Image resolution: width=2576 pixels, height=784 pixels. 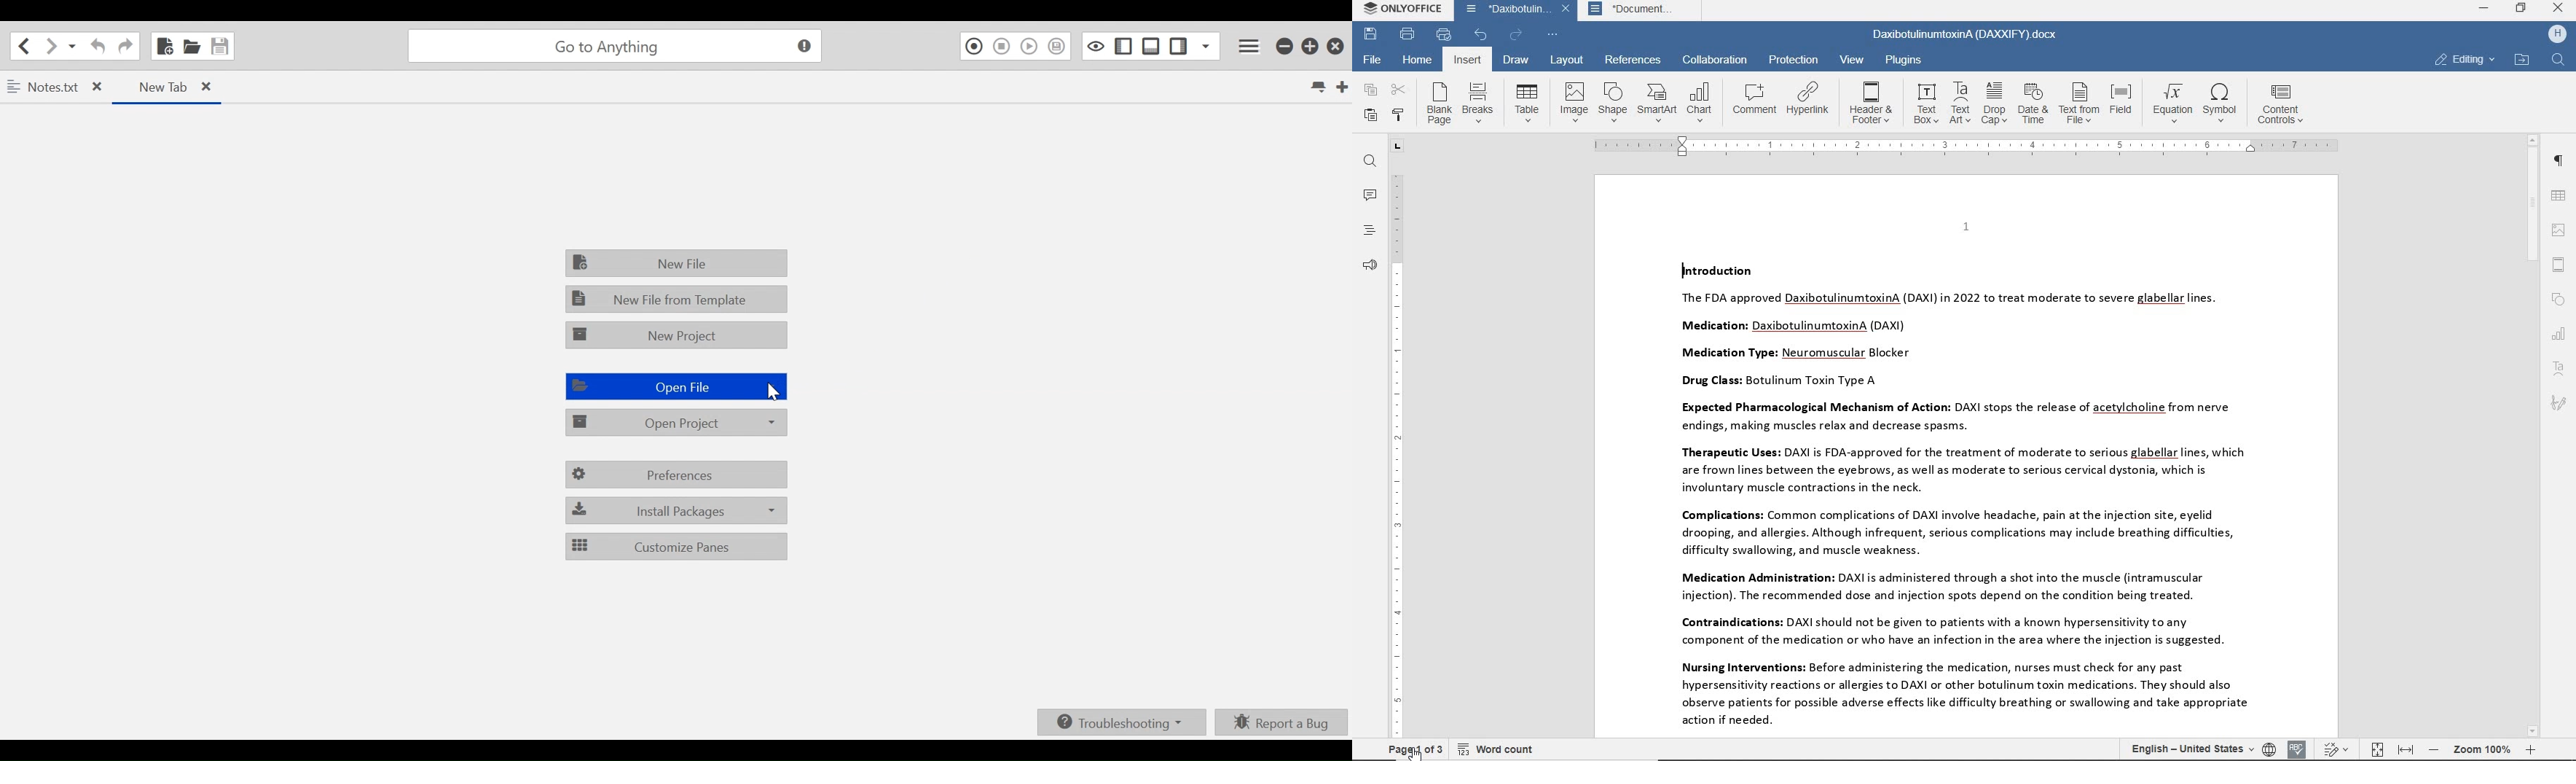 What do you see at coordinates (2559, 404) in the screenshot?
I see `signature` at bounding box center [2559, 404].